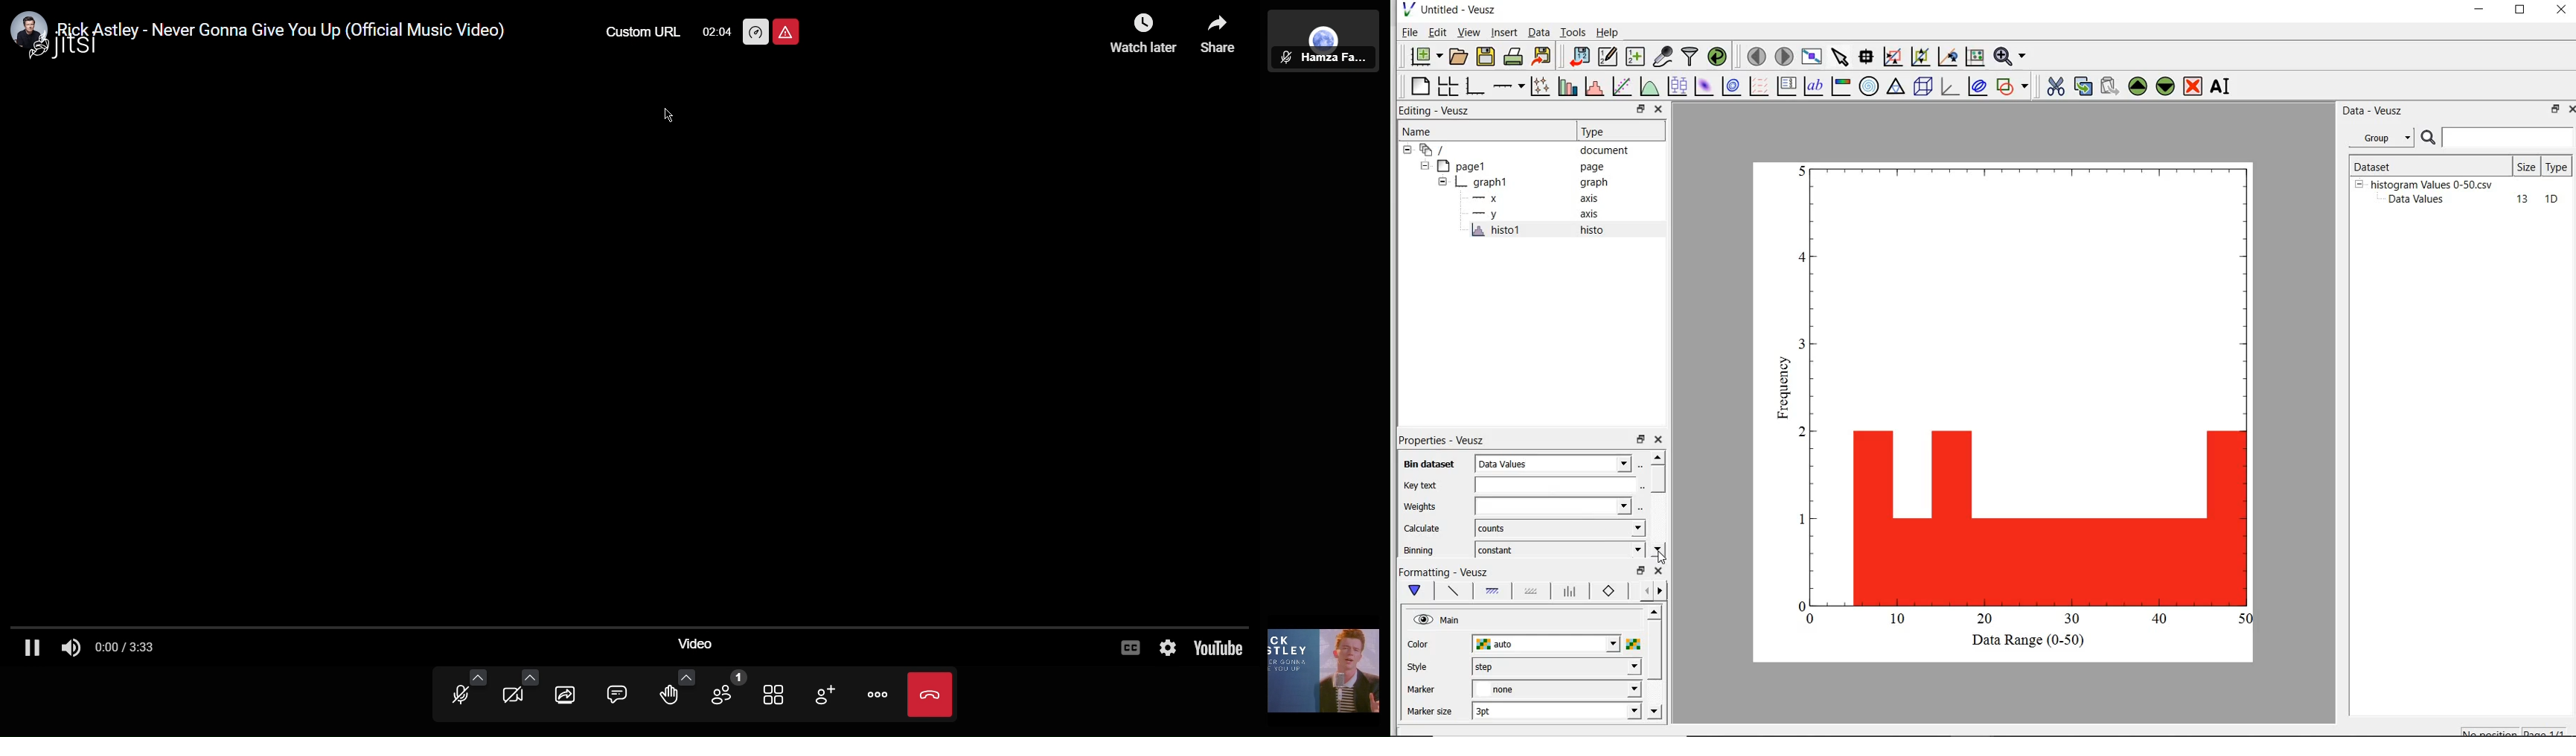 Image resolution: width=2576 pixels, height=756 pixels. I want to click on restore down, so click(1639, 571).